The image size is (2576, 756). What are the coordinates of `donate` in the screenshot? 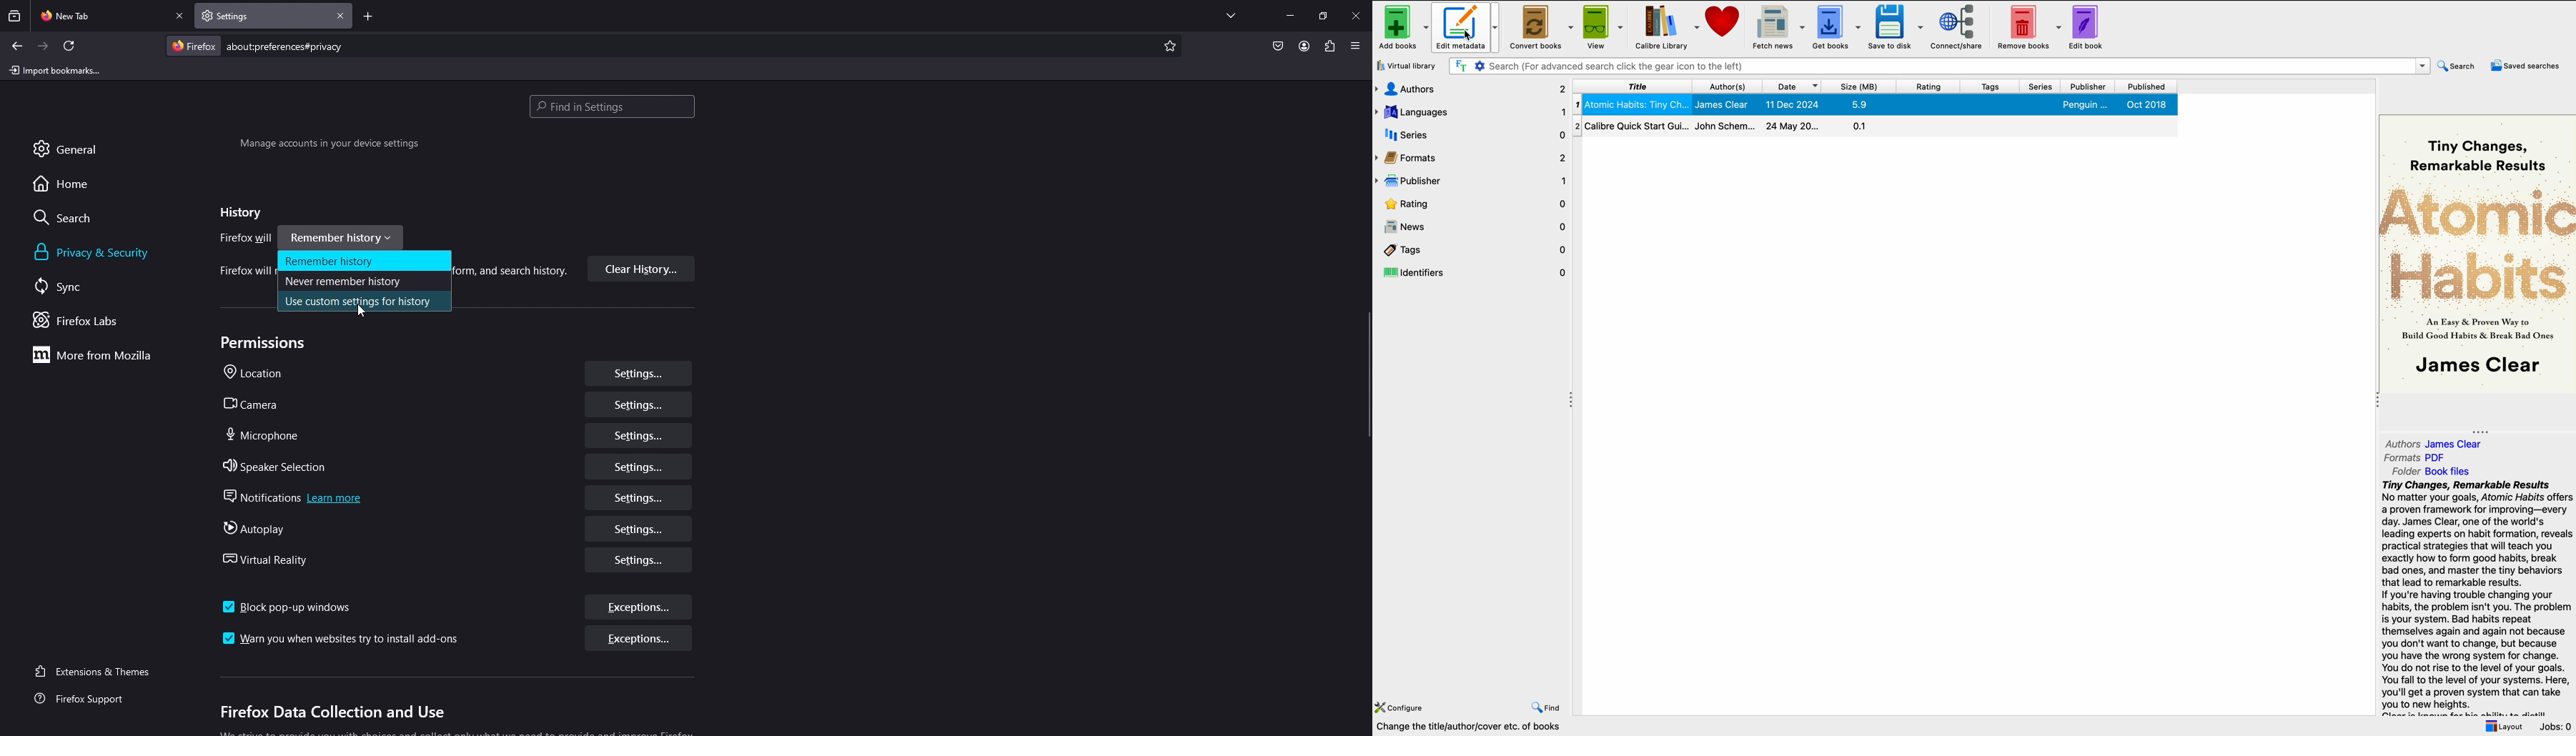 It's located at (1724, 24).